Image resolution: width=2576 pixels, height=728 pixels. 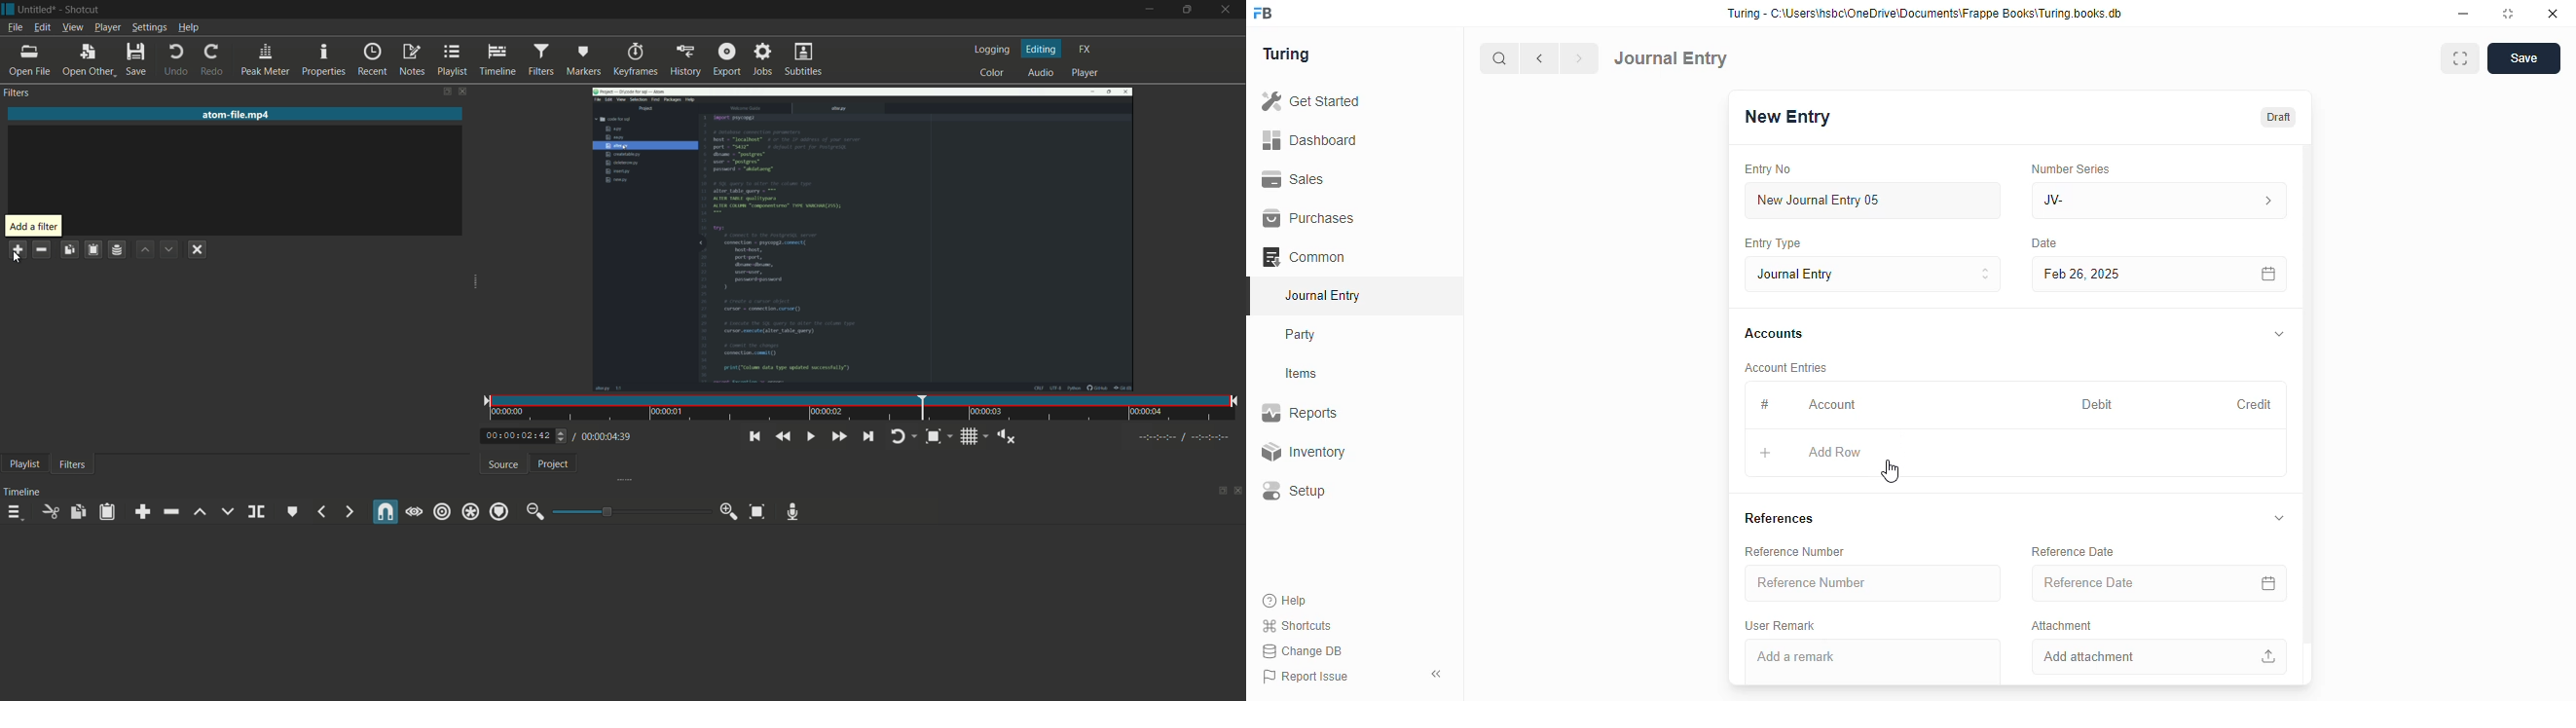 What do you see at coordinates (1306, 257) in the screenshot?
I see `common` at bounding box center [1306, 257].